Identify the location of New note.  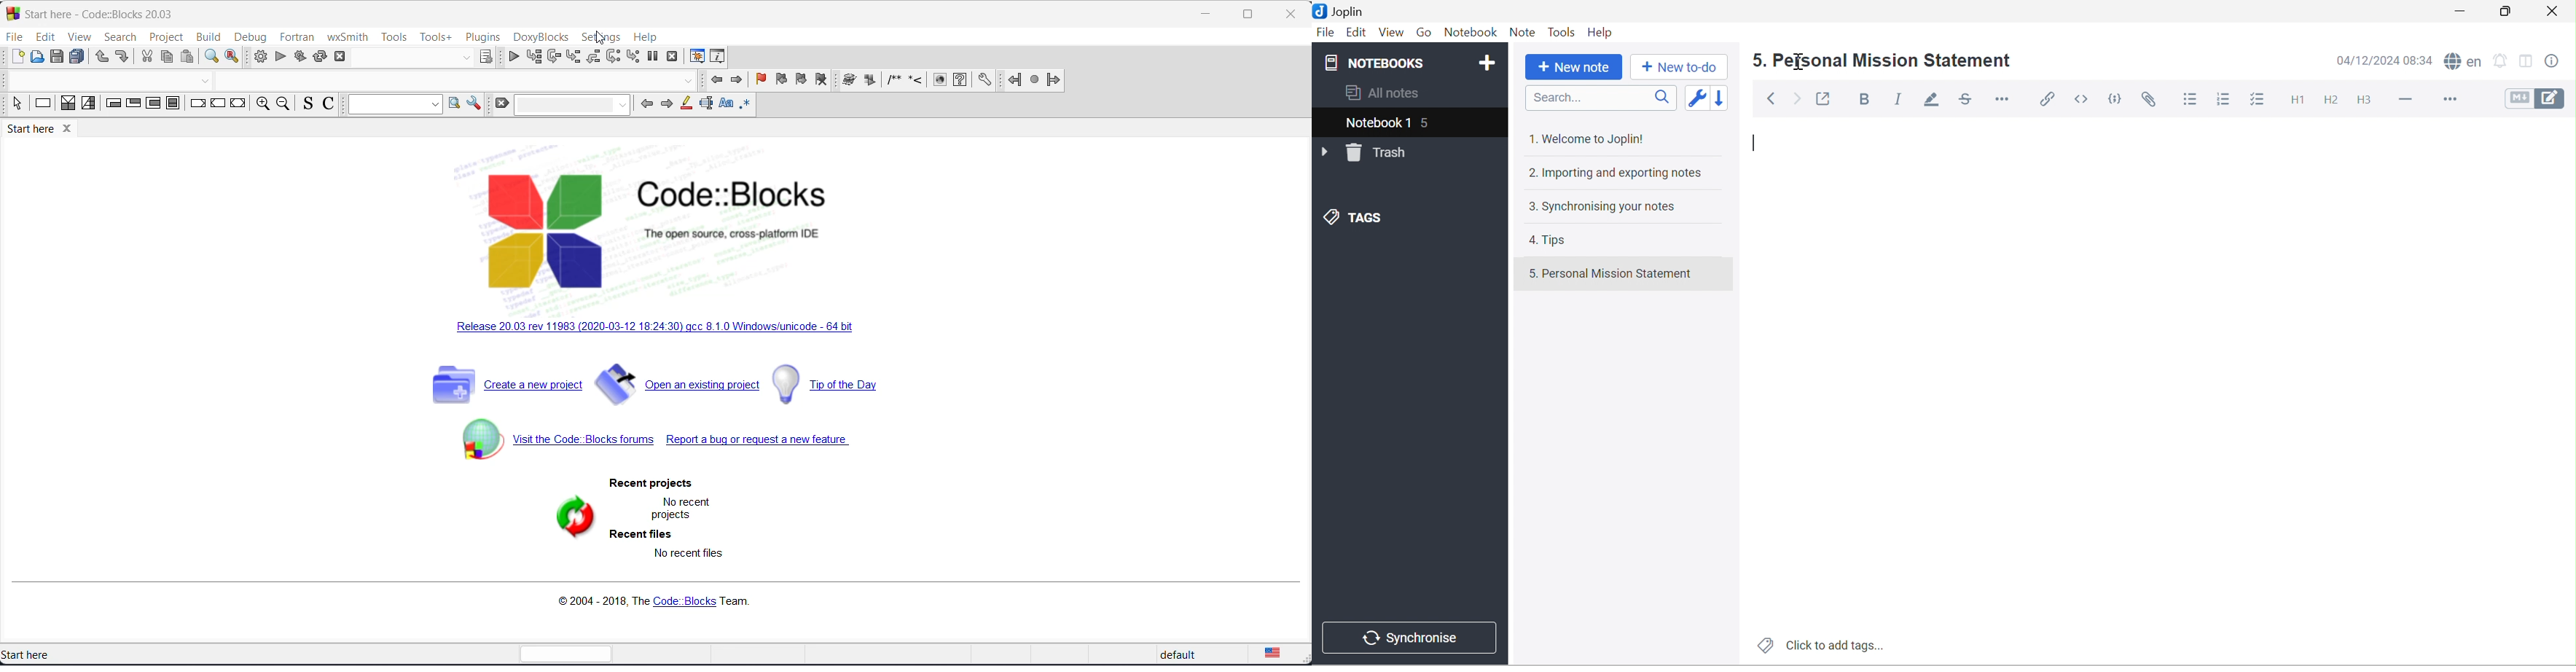
(1572, 67).